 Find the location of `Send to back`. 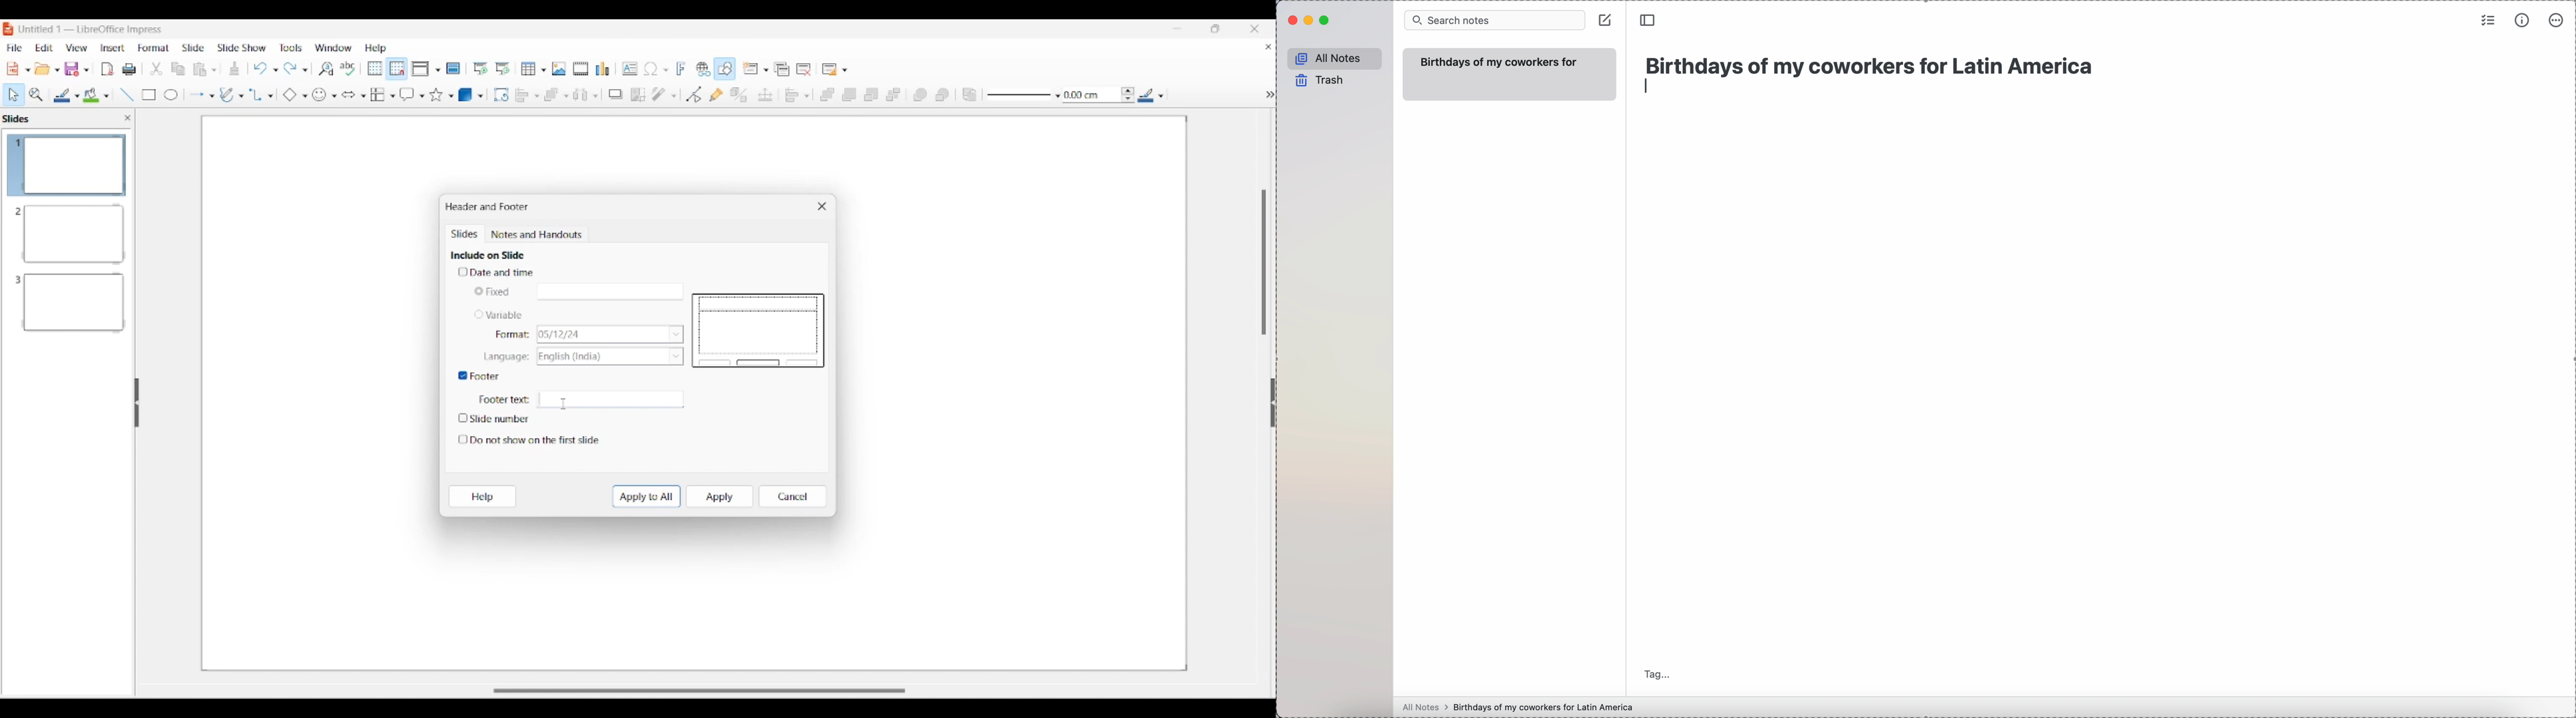

Send to back is located at coordinates (893, 94).